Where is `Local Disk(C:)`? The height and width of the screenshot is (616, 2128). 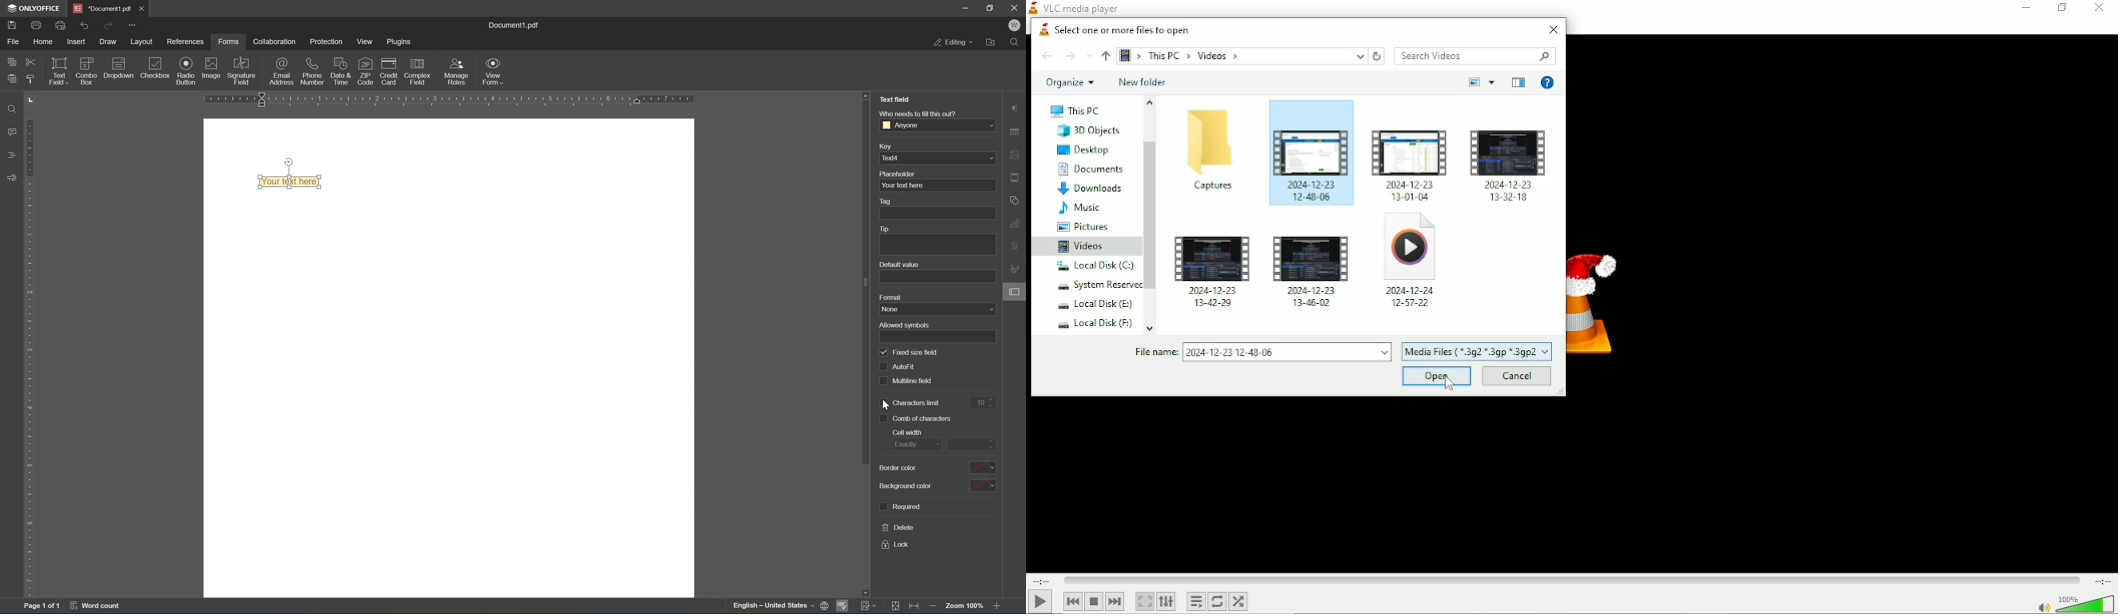 Local Disk(C:) is located at coordinates (1093, 266).